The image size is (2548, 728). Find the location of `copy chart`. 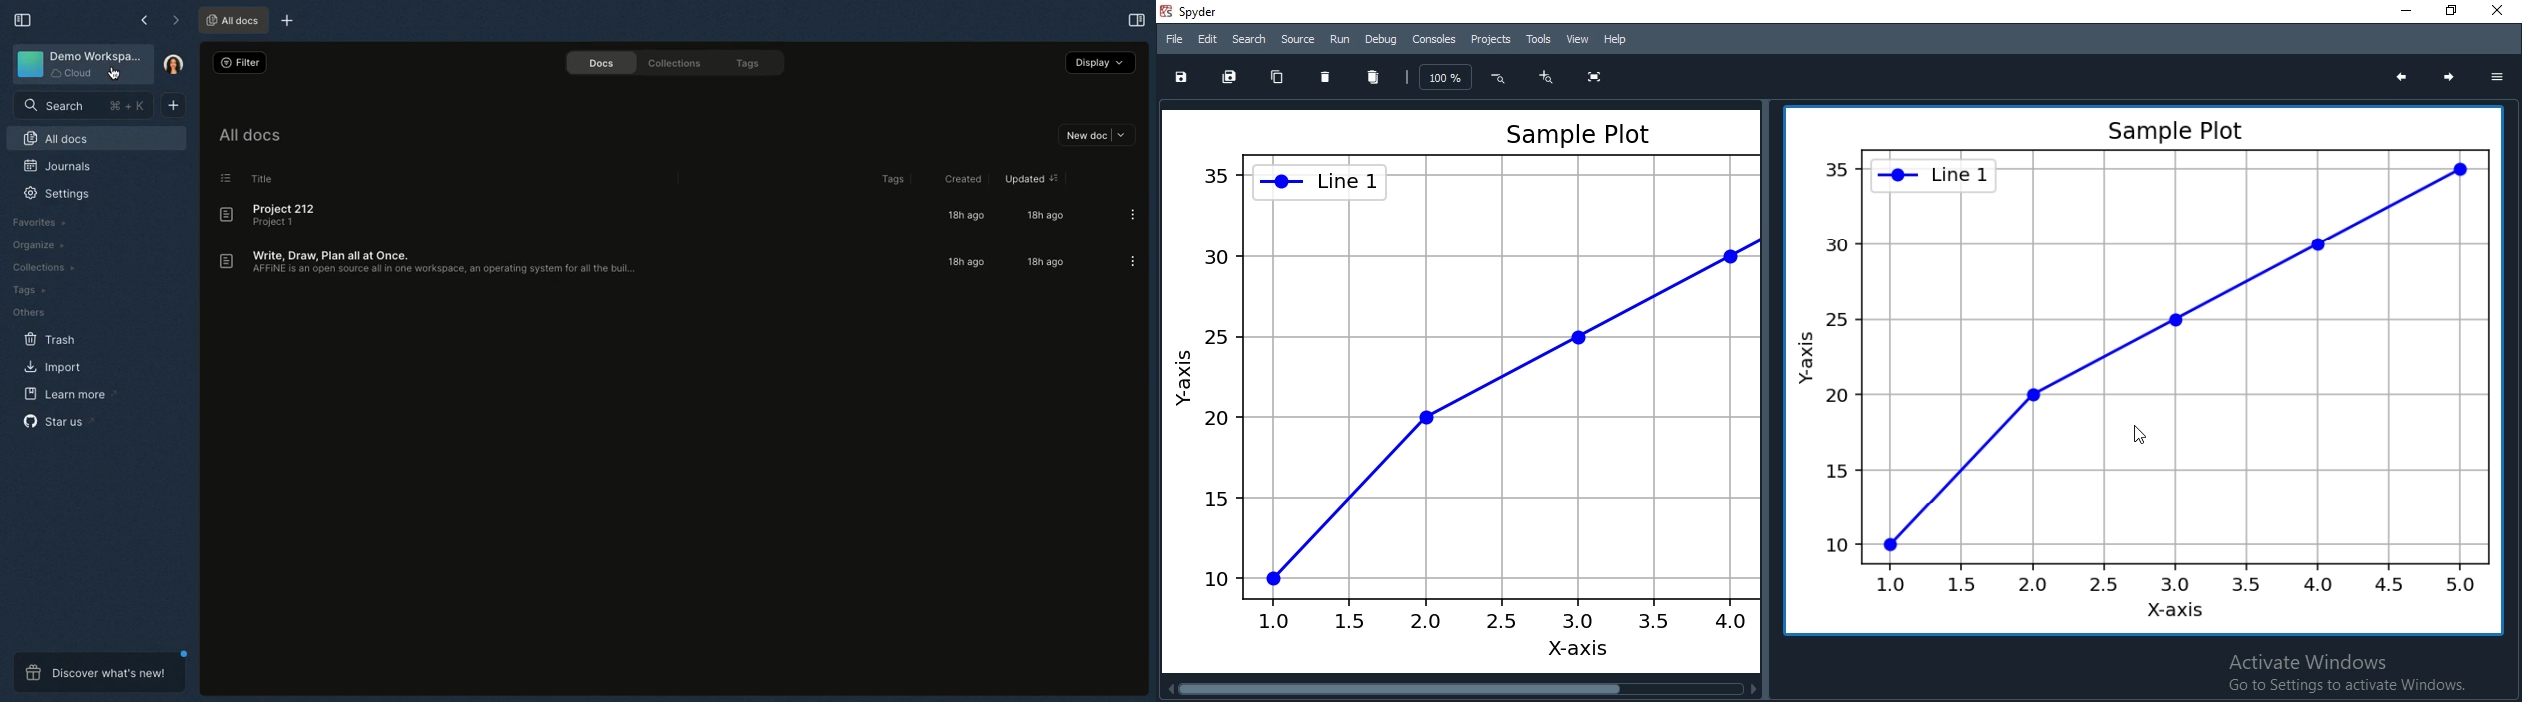

copy chart is located at coordinates (1277, 76).